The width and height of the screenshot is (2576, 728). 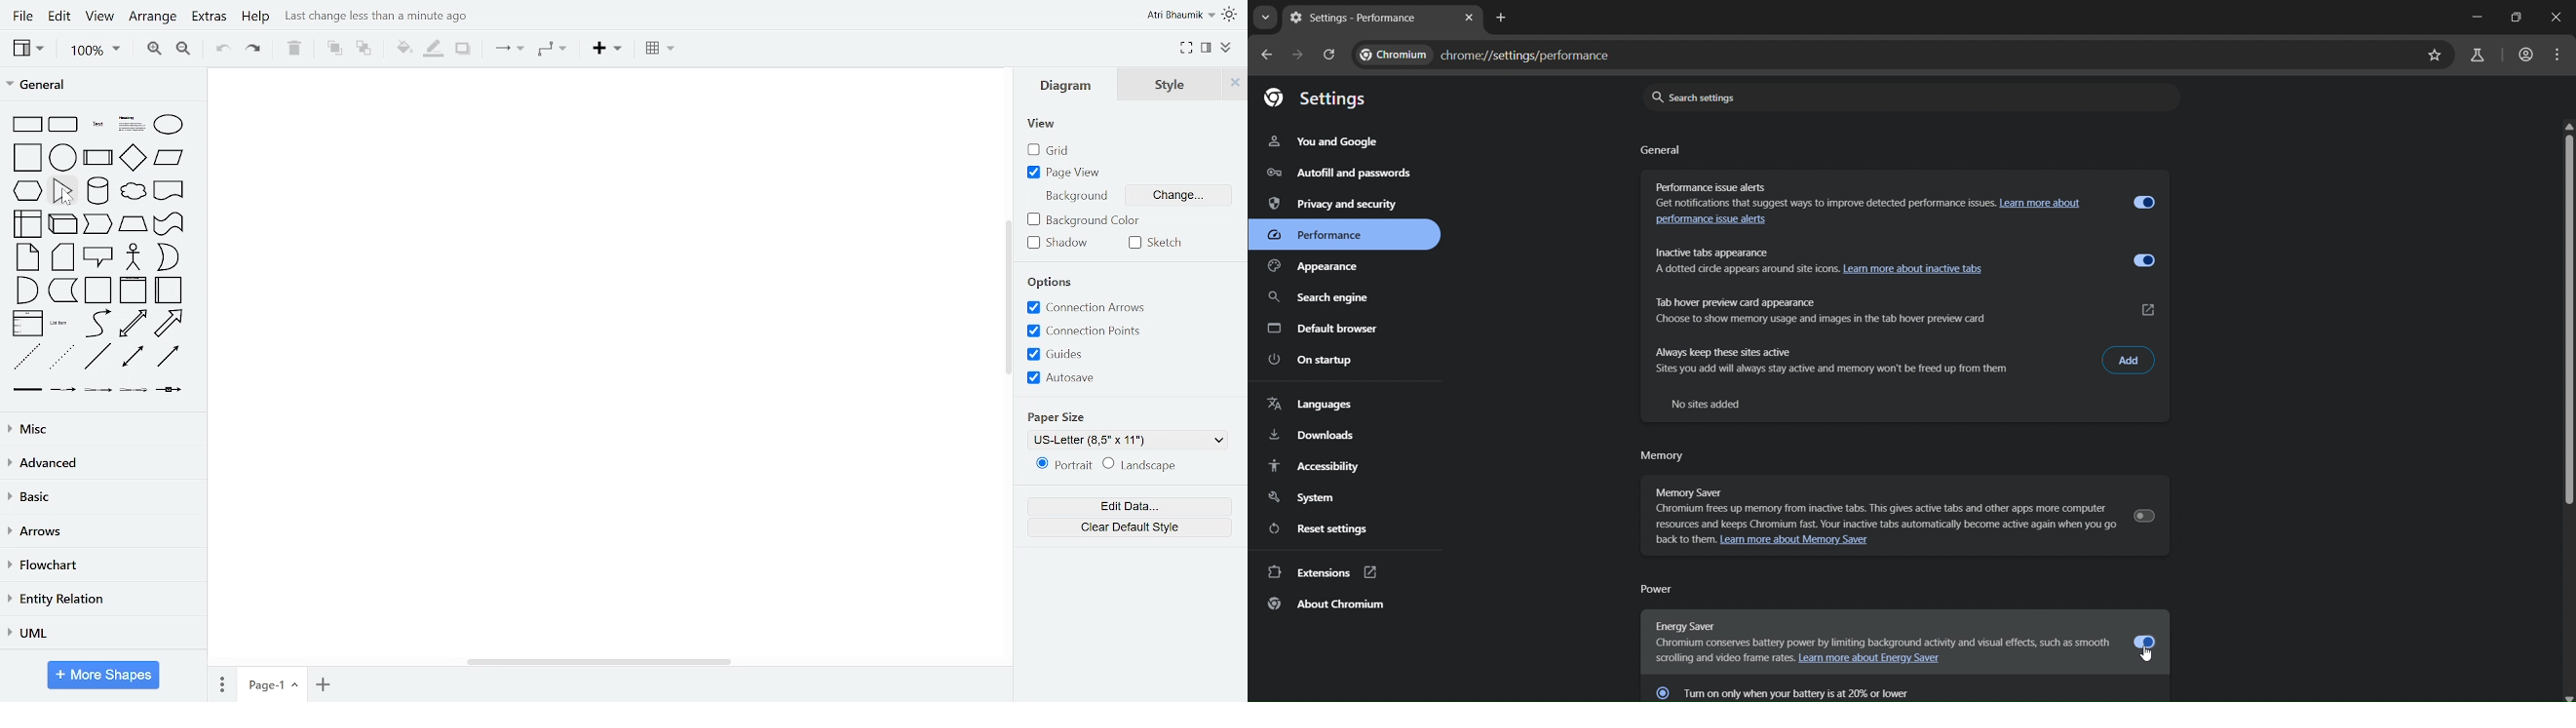 What do you see at coordinates (1179, 196) in the screenshot?
I see `change background` at bounding box center [1179, 196].